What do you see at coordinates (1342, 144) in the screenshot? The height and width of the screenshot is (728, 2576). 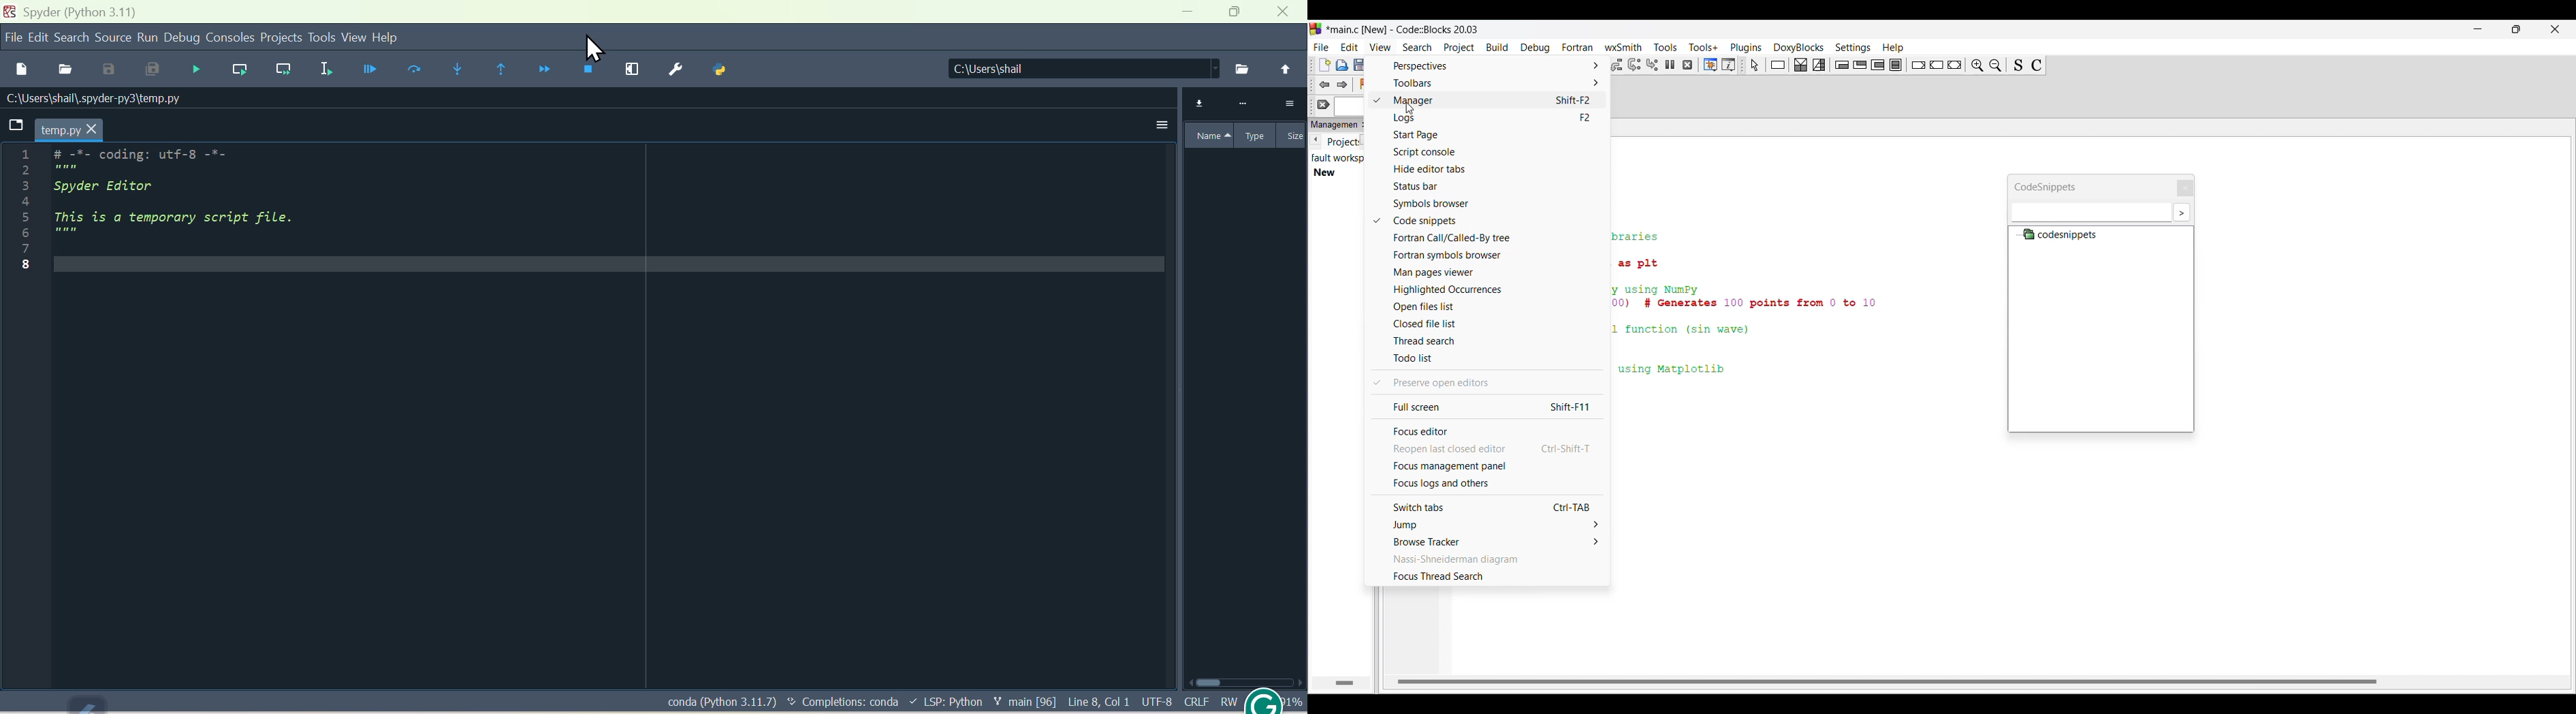 I see `Current tab` at bounding box center [1342, 144].